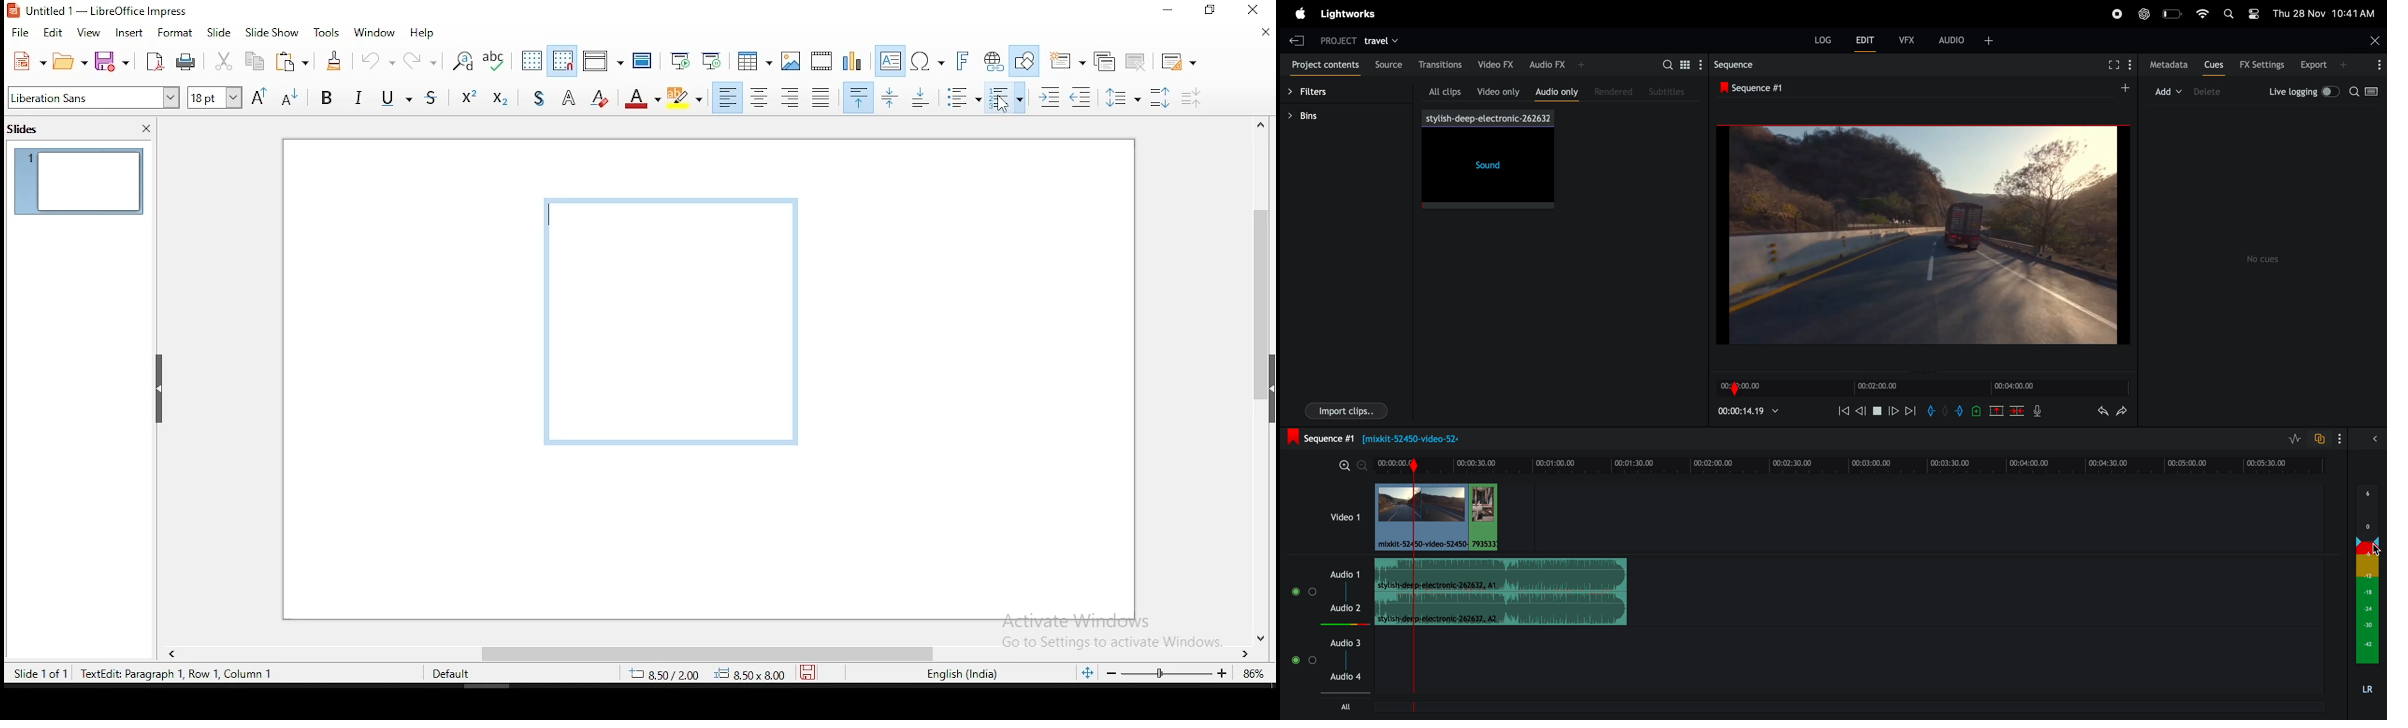 Image resolution: width=2408 pixels, height=728 pixels. What do you see at coordinates (374, 32) in the screenshot?
I see `window` at bounding box center [374, 32].